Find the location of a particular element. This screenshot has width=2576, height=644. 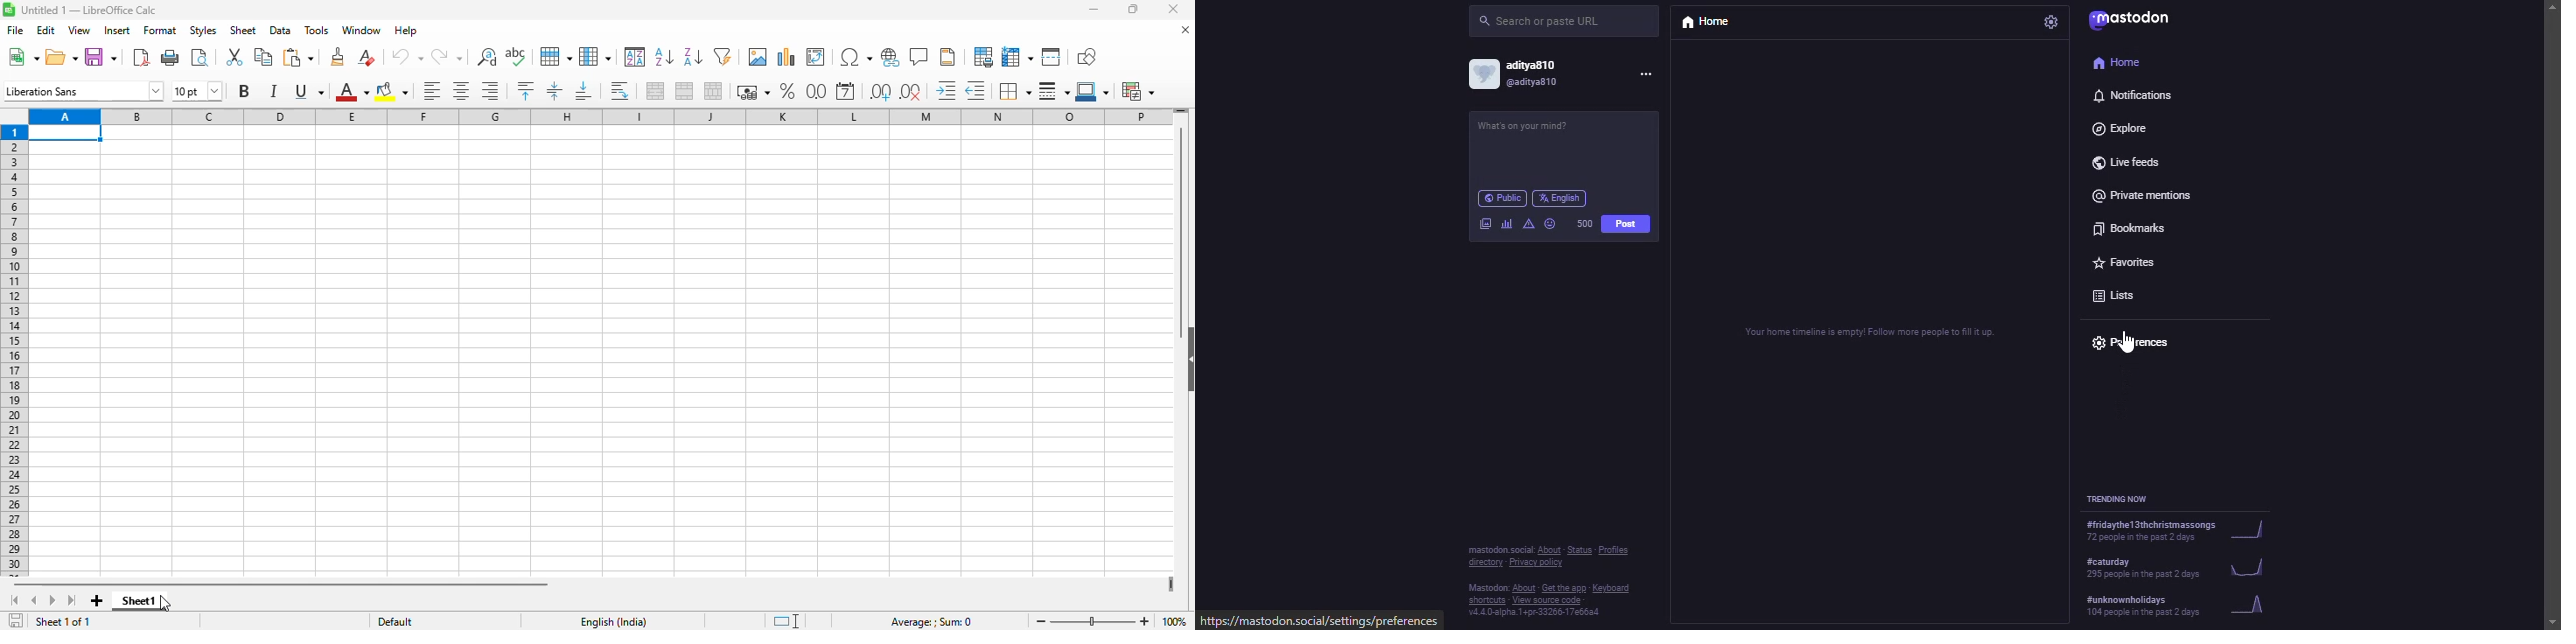

emoji is located at coordinates (1550, 224).